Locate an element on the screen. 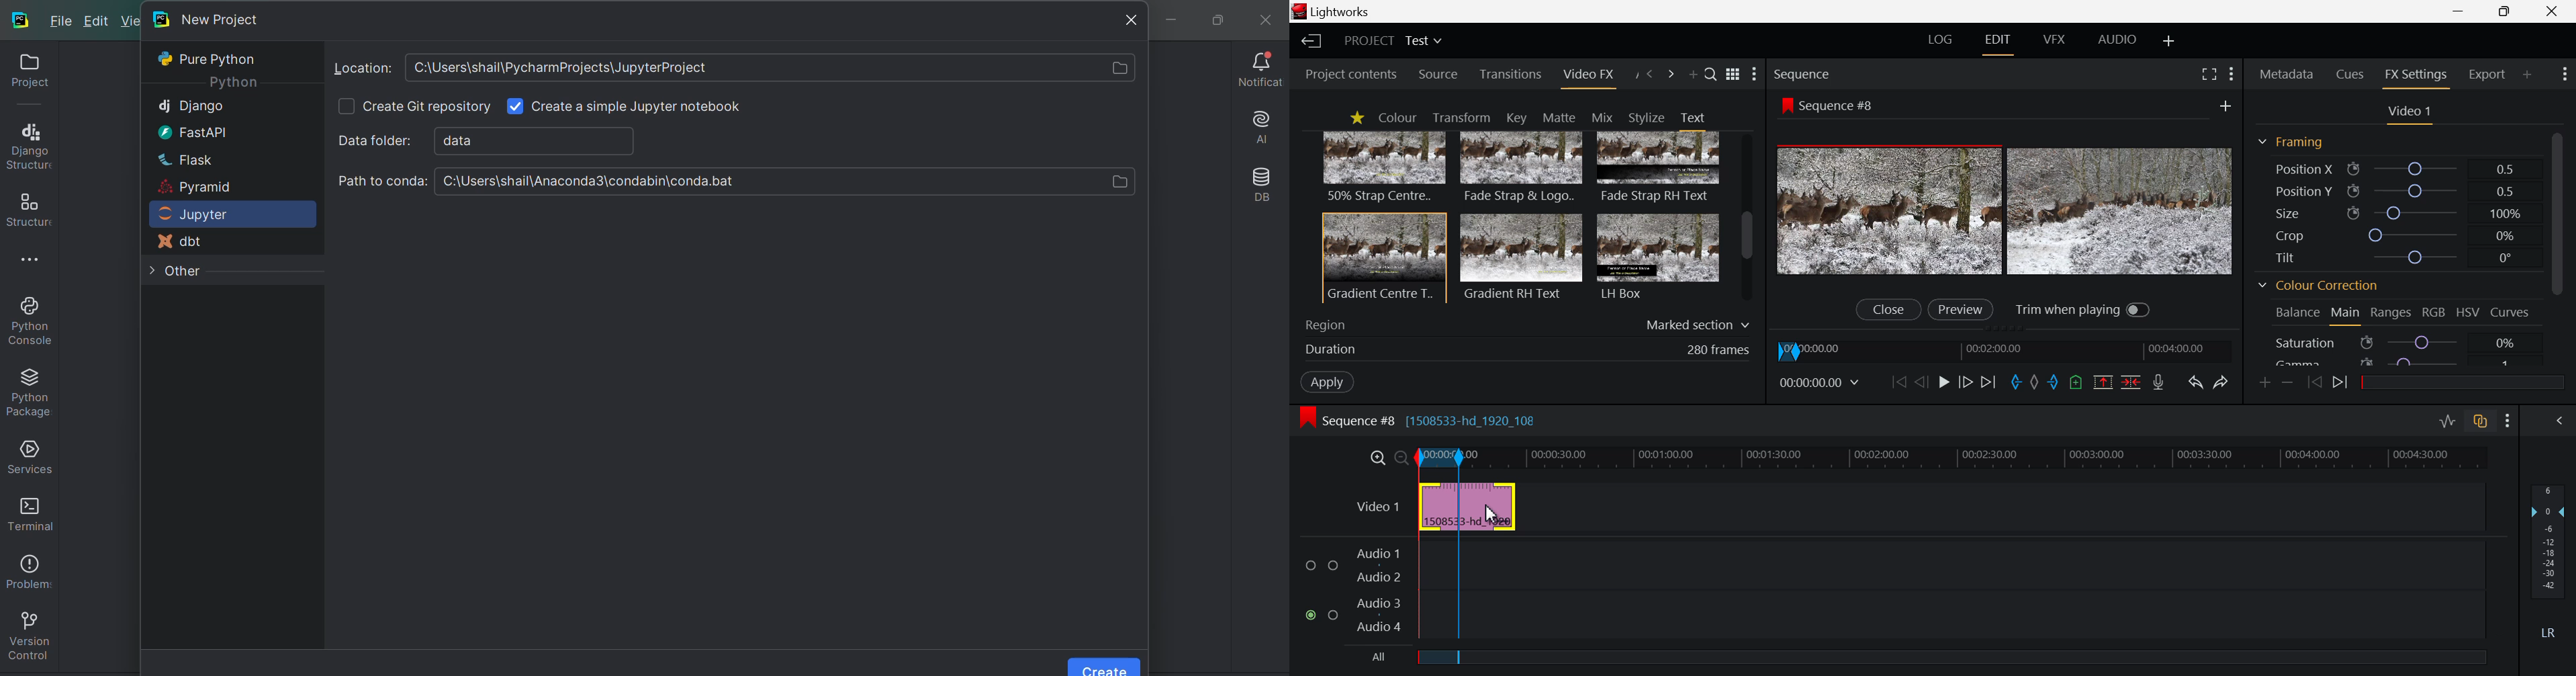 Image resolution: width=2576 pixels, height=700 pixels. Transitions is located at coordinates (1511, 74).